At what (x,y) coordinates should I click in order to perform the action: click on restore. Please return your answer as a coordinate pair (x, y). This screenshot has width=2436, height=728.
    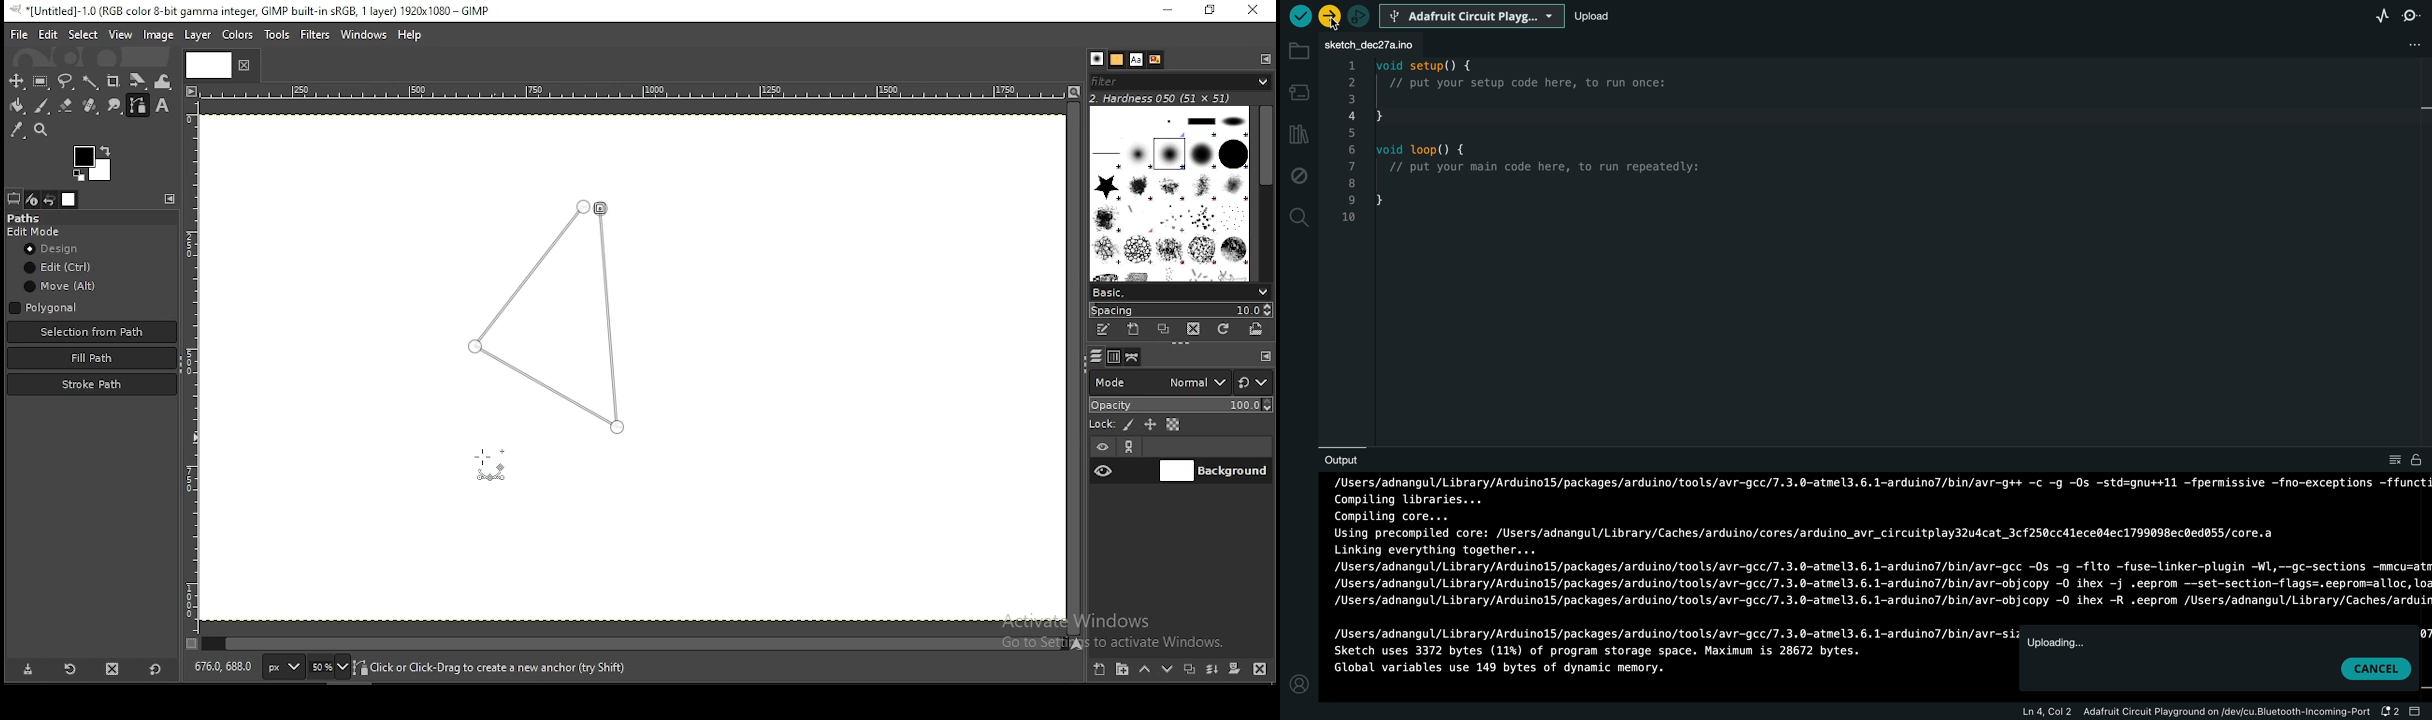
    Looking at the image, I should click on (1210, 11).